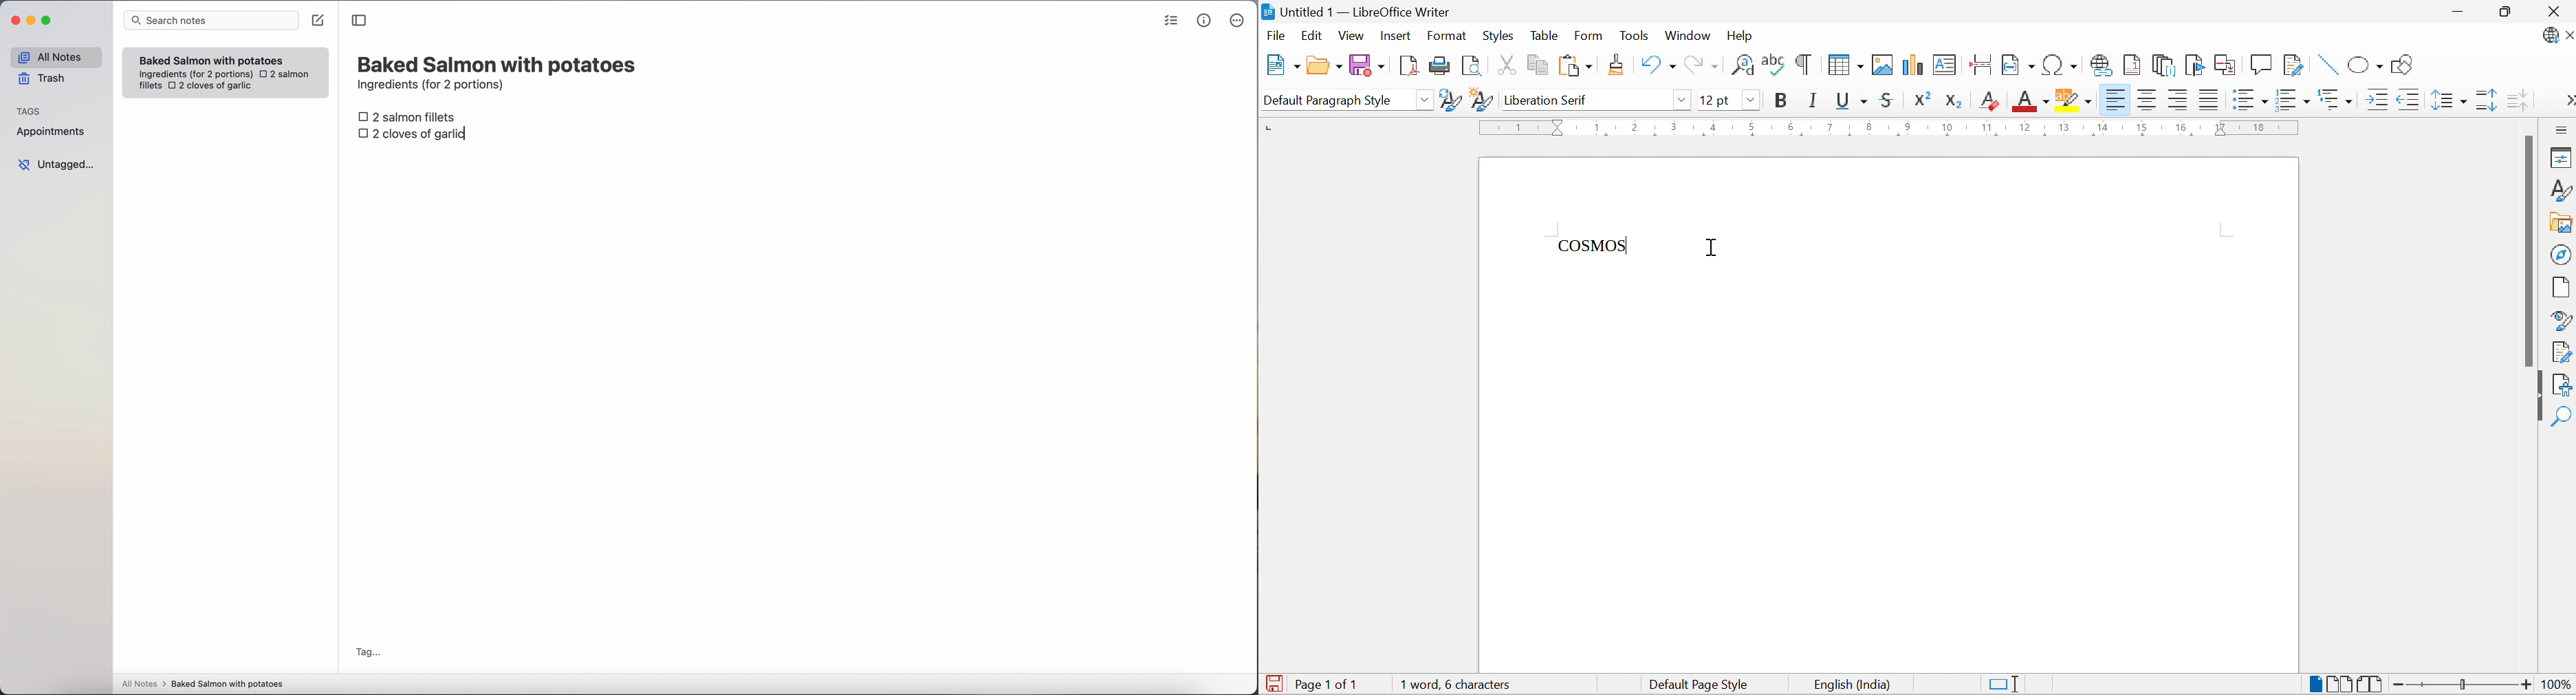 This screenshot has height=700, width=2576. I want to click on Insert Cross-reference, so click(2227, 66).